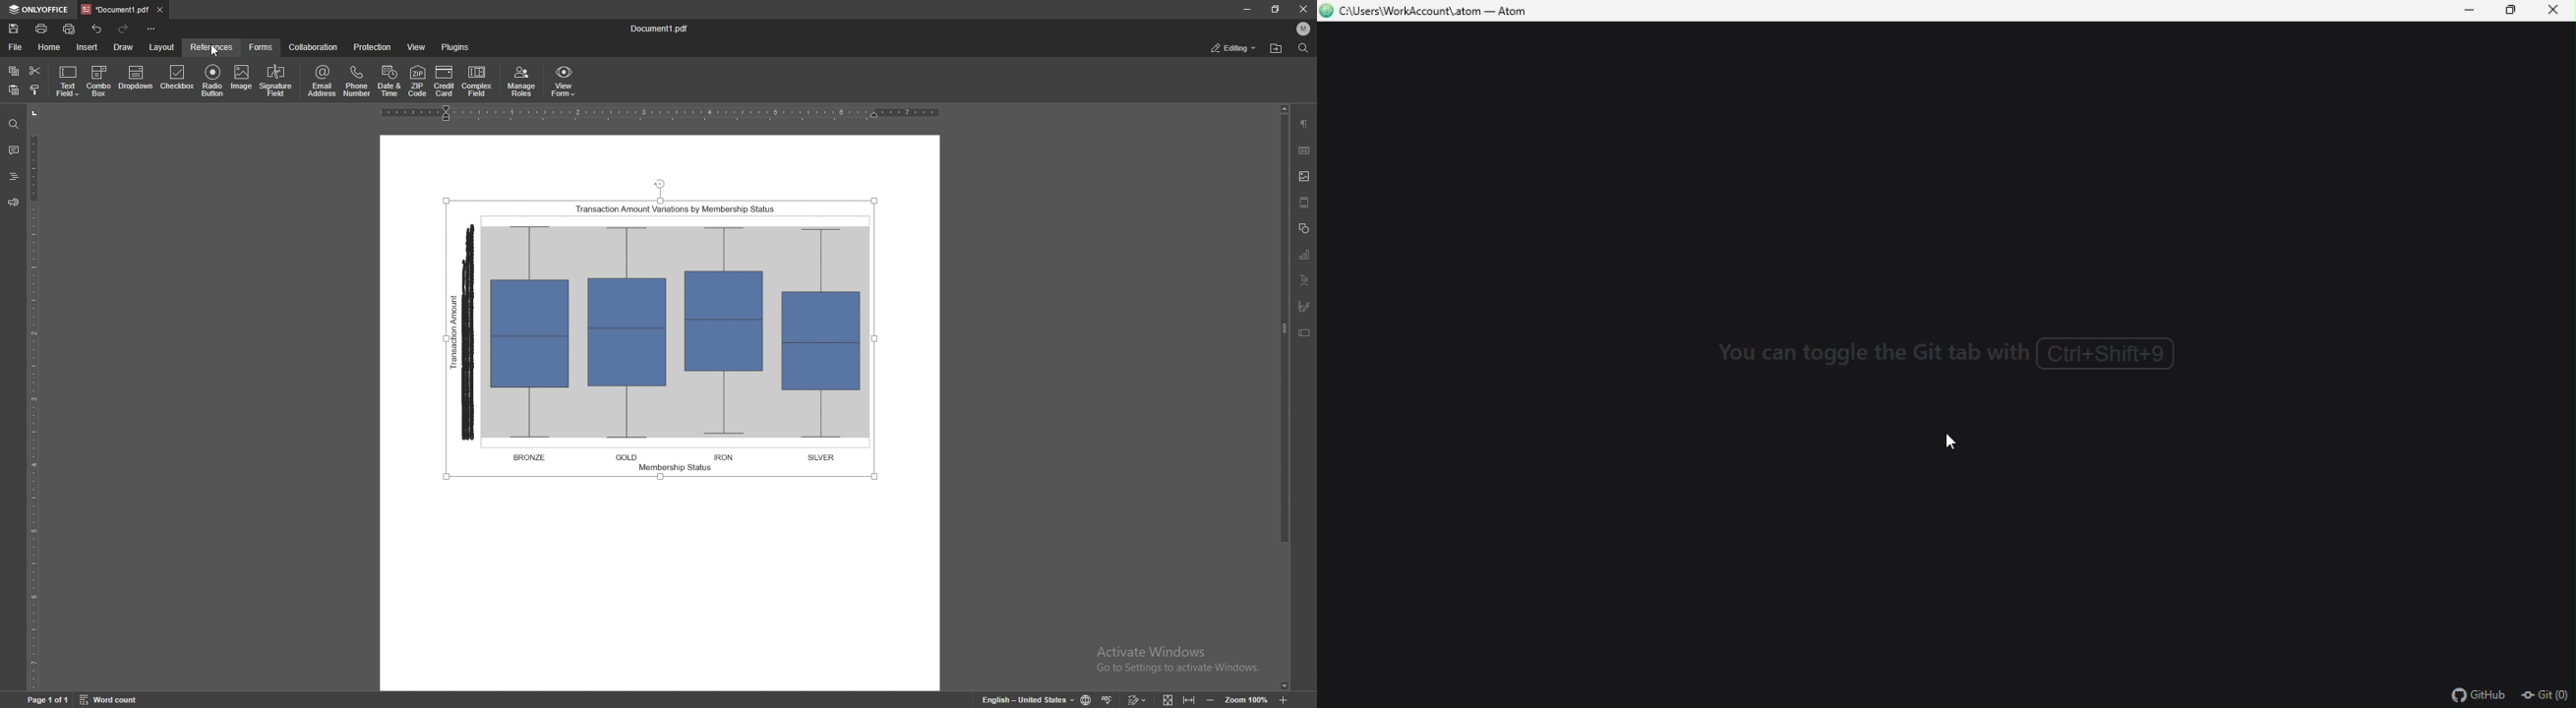  Describe the element at coordinates (1305, 202) in the screenshot. I see `header and footer` at that location.